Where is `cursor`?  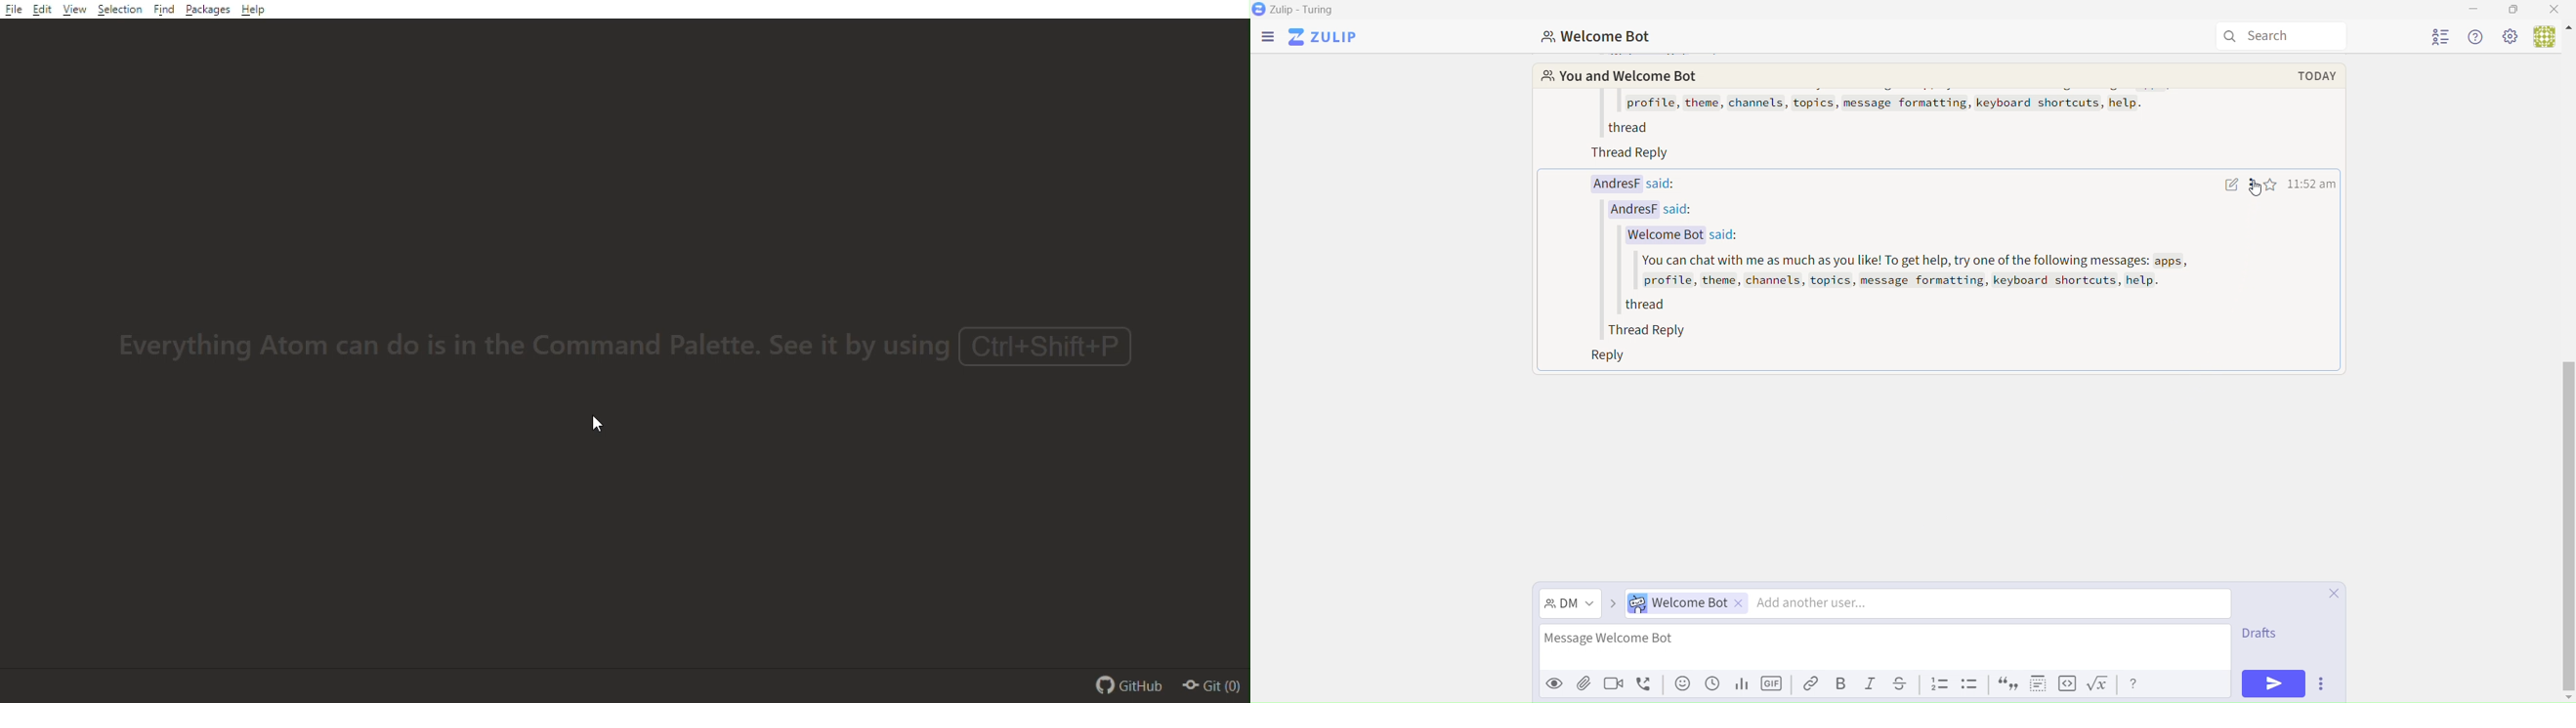 cursor is located at coordinates (2258, 194).